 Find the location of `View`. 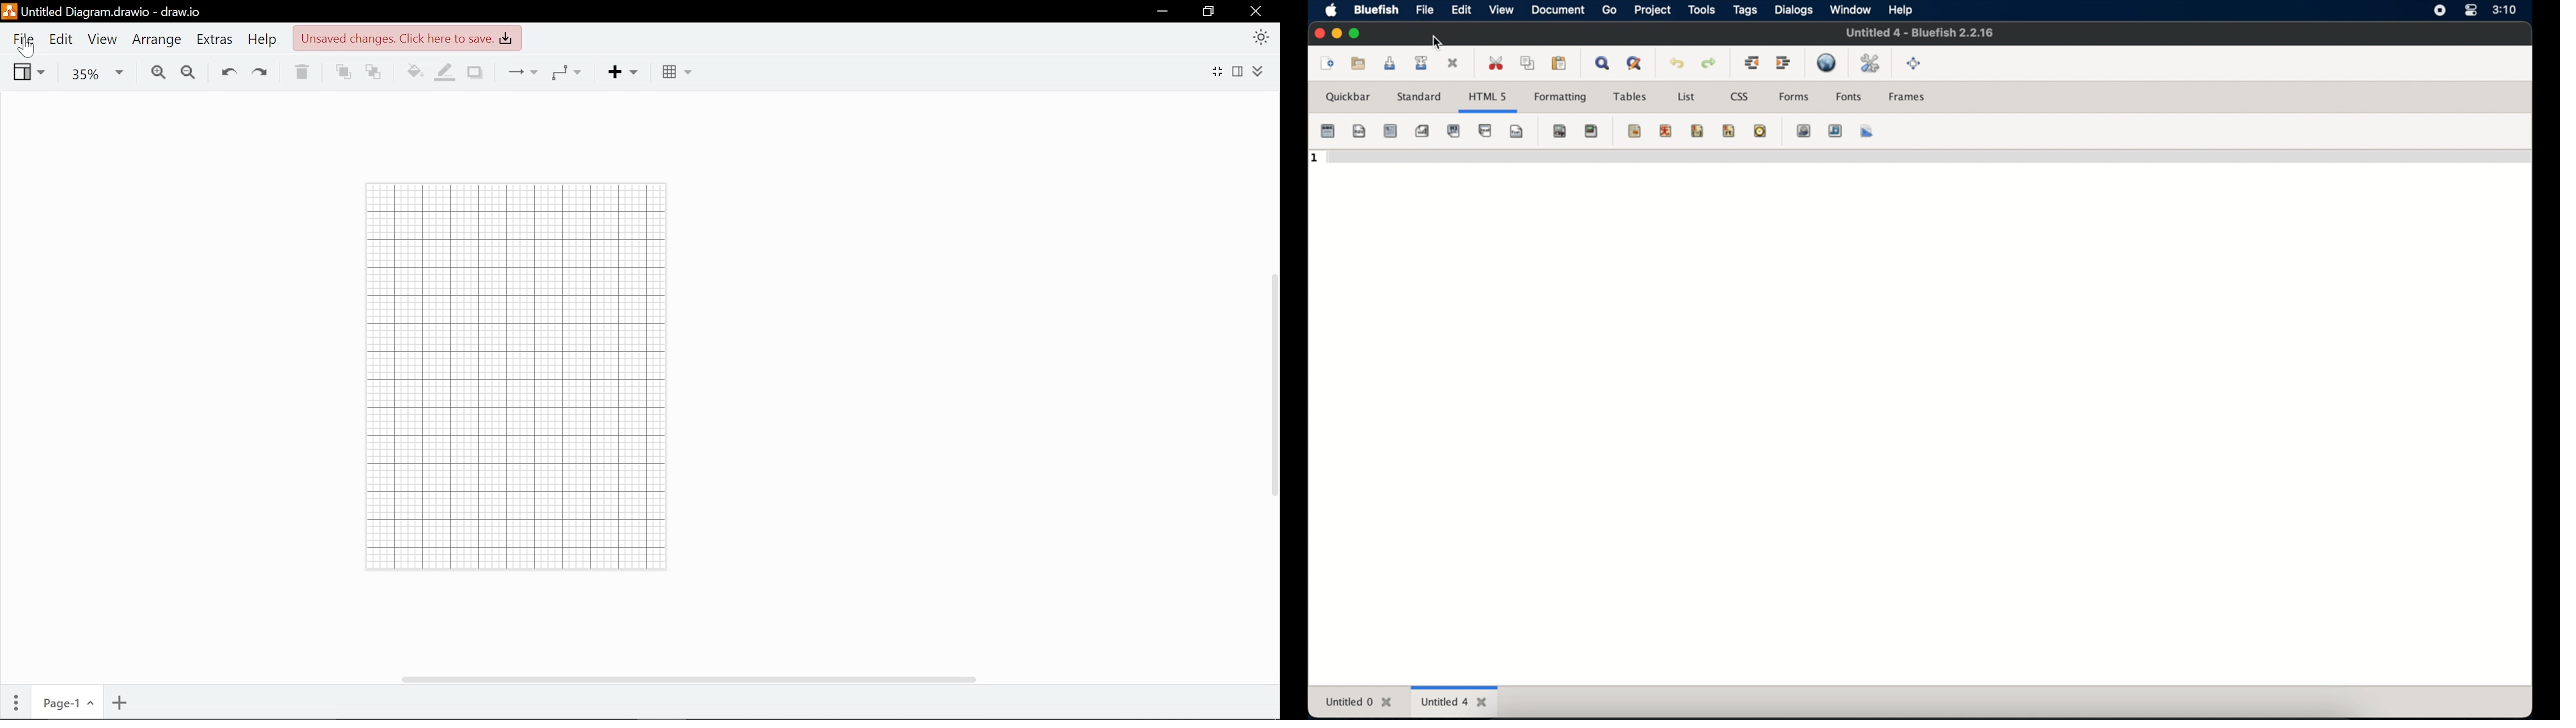

View is located at coordinates (29, 72).